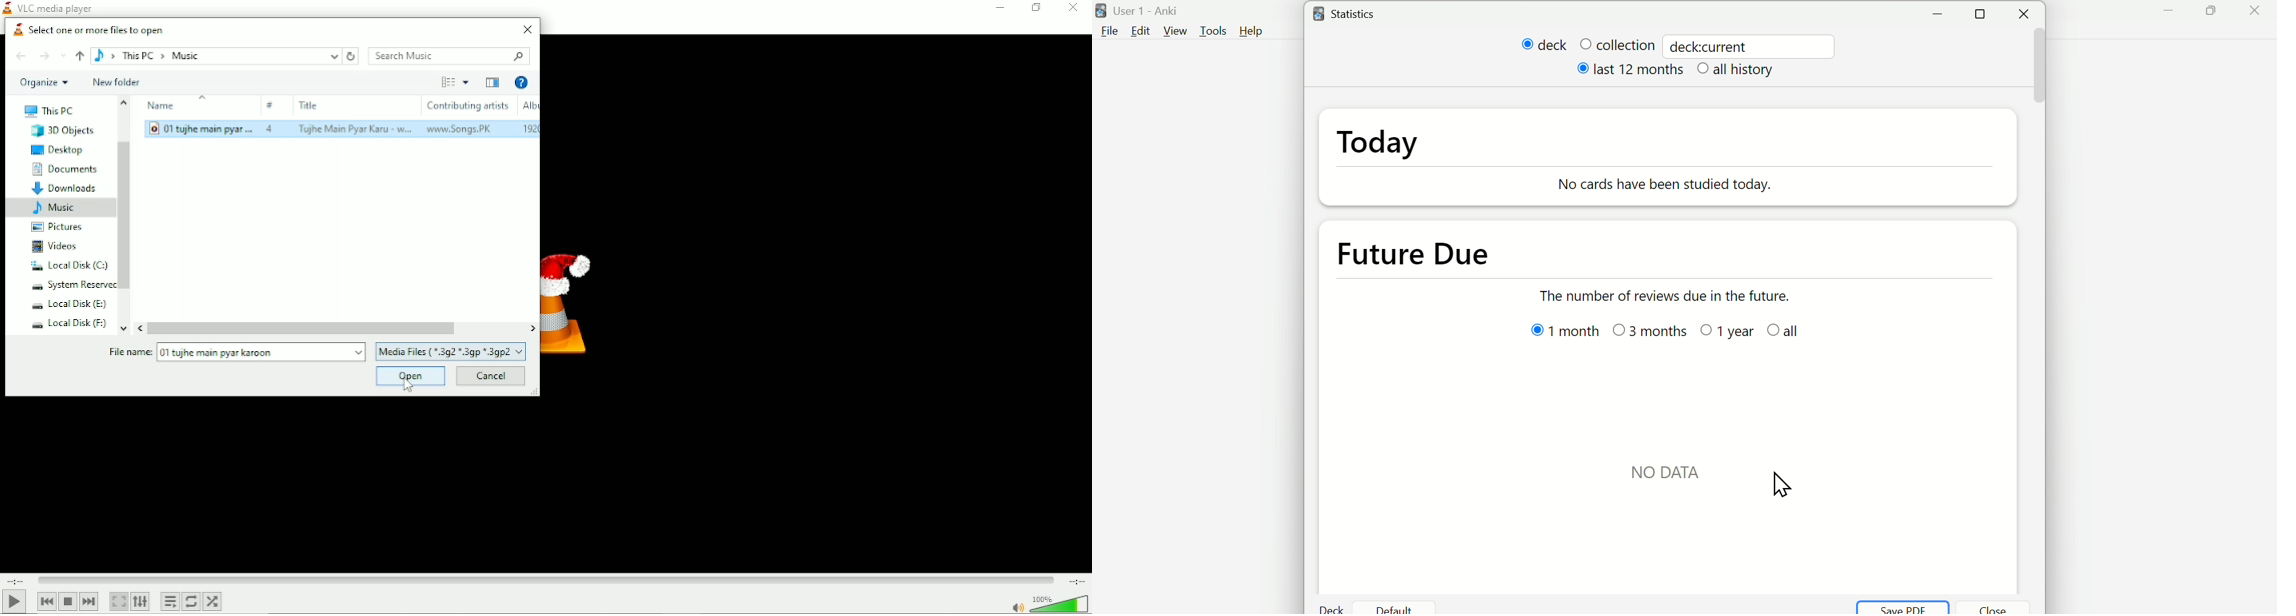 Image resolution: width=2296 pixels, height=616 pixels. I want to click on Pictures, so click(58, 227).